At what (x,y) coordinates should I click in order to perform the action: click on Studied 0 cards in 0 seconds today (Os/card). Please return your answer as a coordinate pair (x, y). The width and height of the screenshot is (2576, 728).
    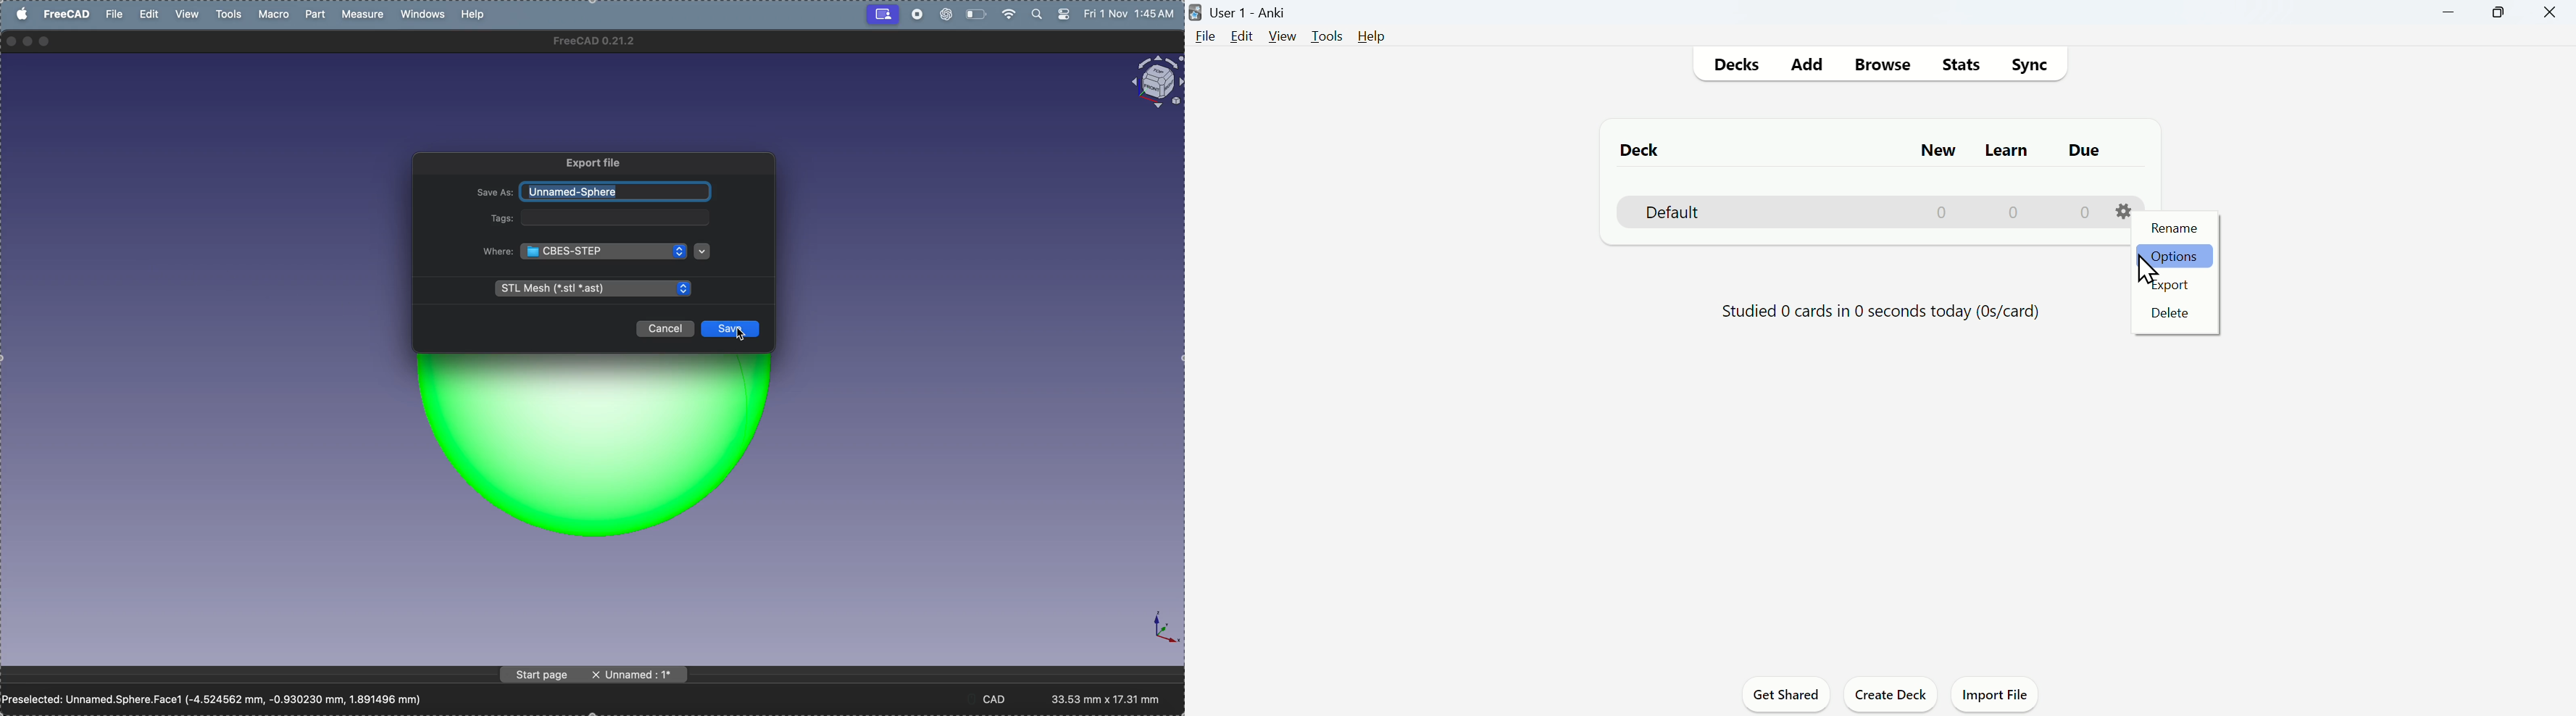
    Looking at the image, I should click on (1875, 310).